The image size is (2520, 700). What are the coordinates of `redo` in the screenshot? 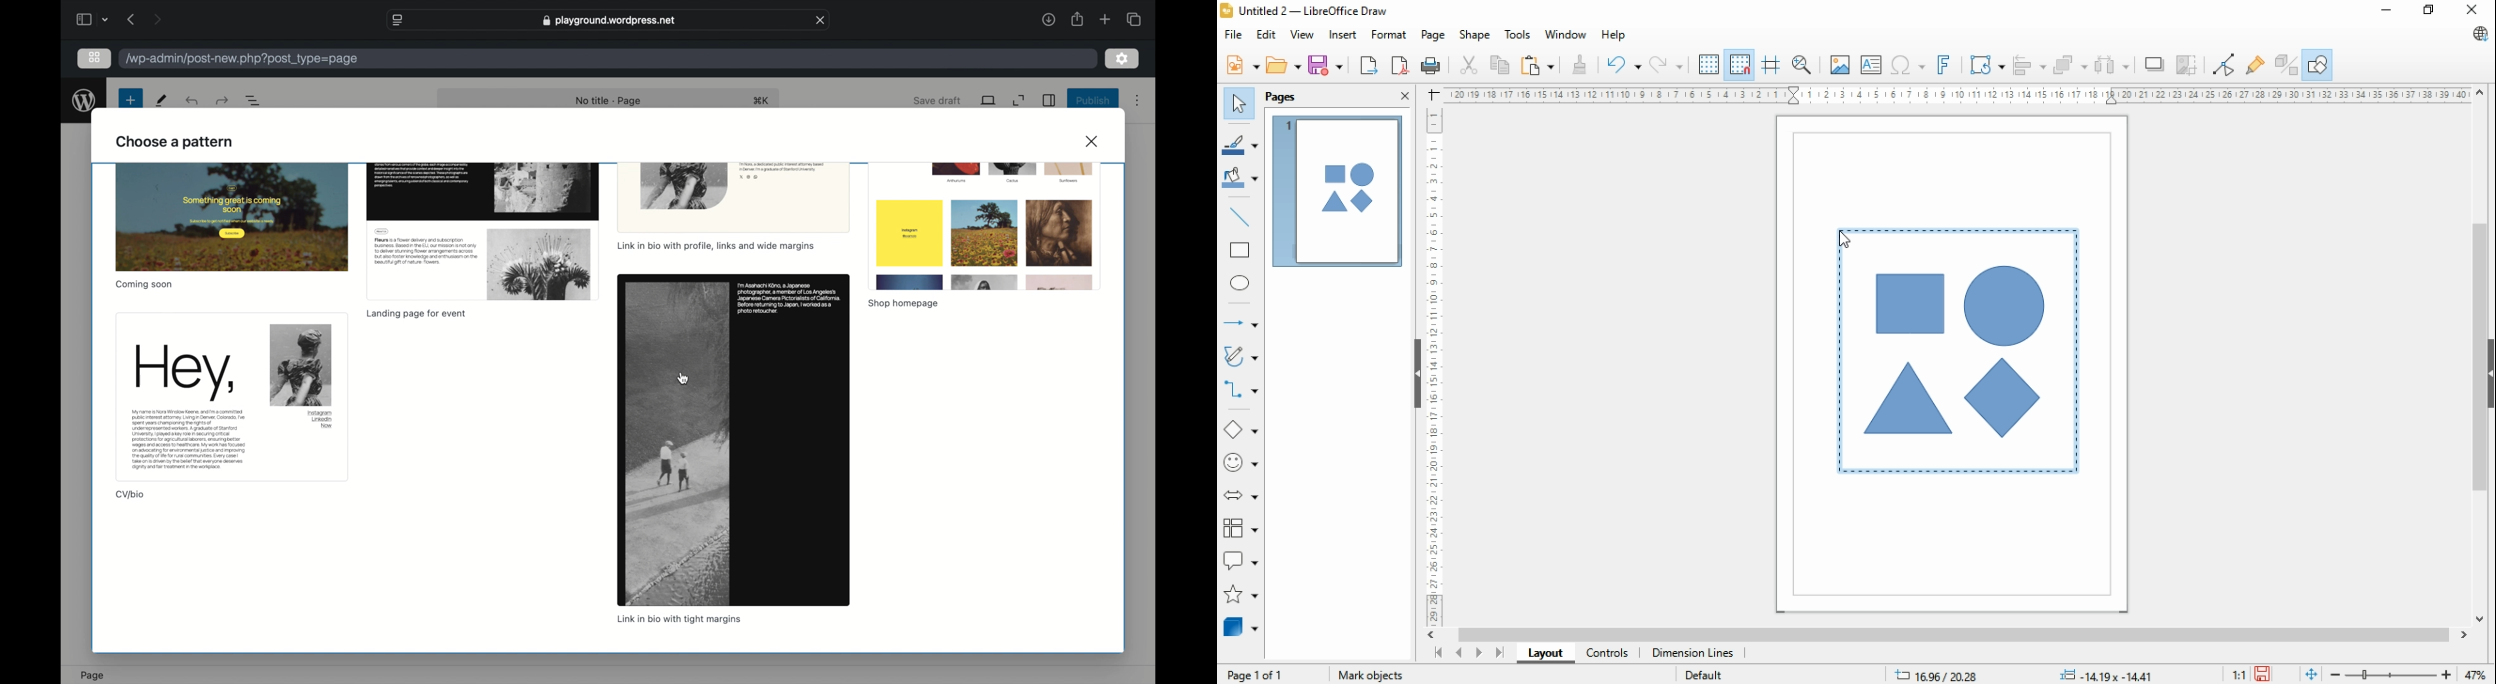 It's located at (1668, 65).